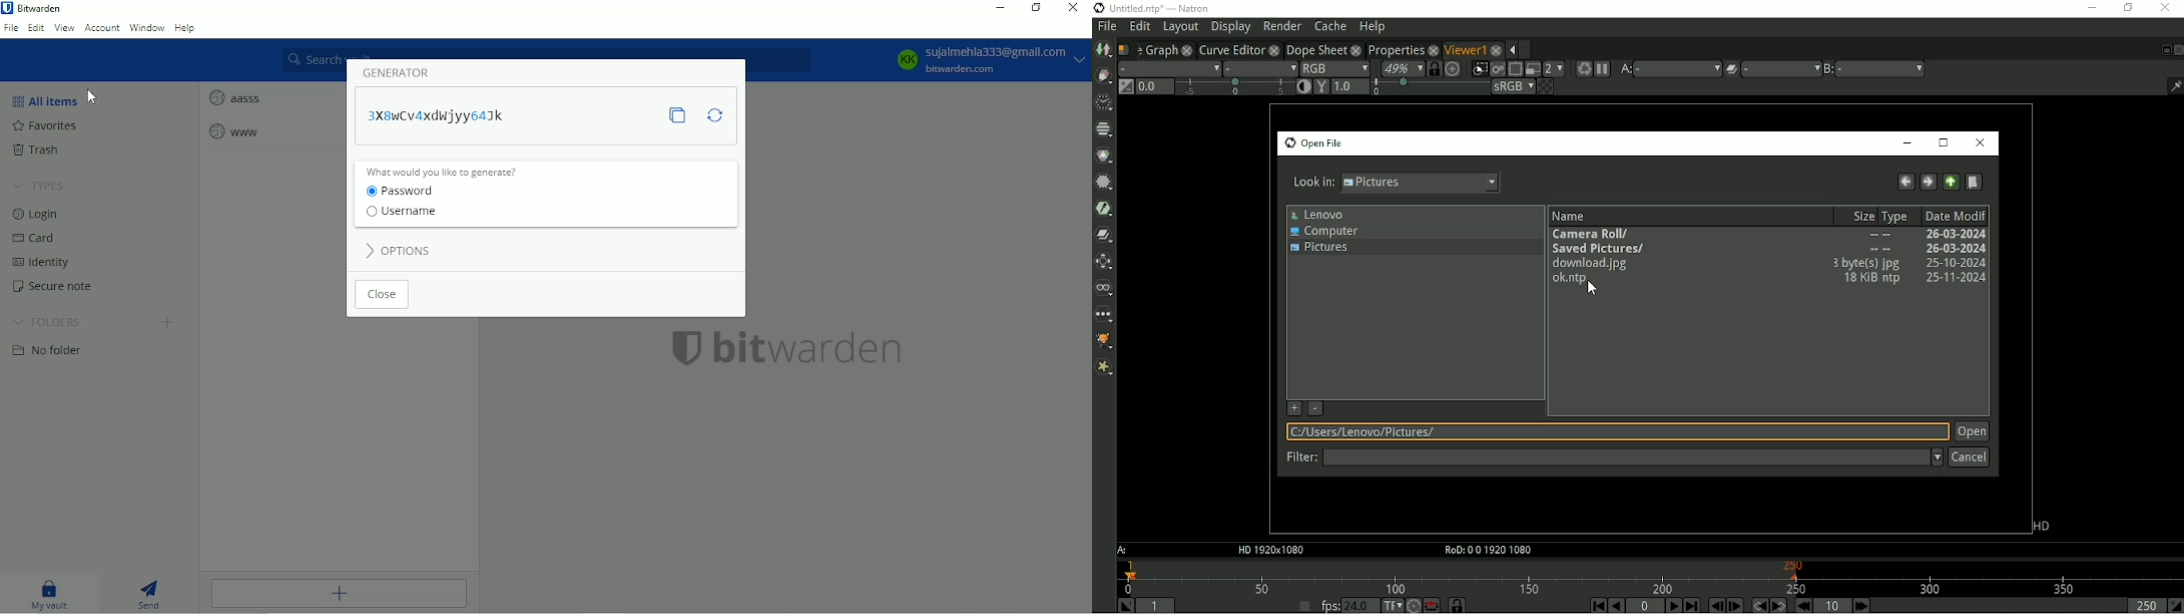 The height and width of the screenshot is (616, 2184). What do you see at coordinates (187, 28) in the screenshot?
I see `Help` at bounding box center [187, 28].